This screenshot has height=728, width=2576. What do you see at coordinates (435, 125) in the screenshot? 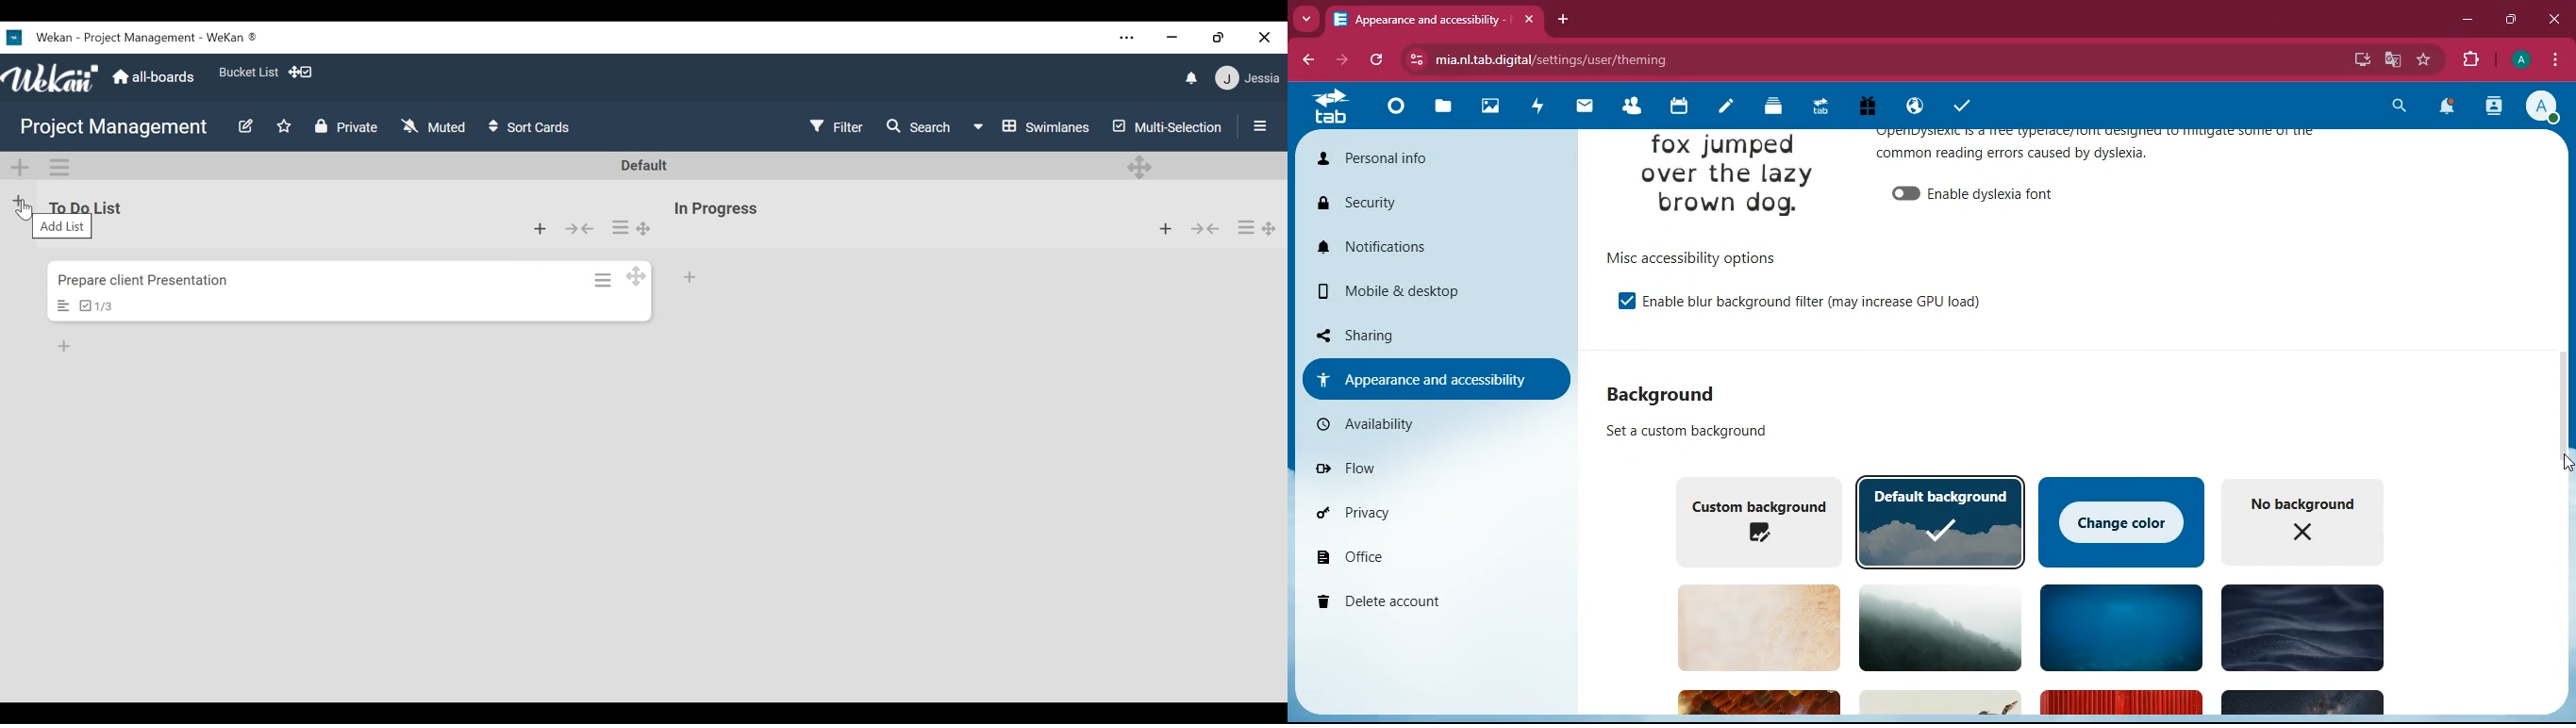
I see `Muted` at bounding box center [435, 125].